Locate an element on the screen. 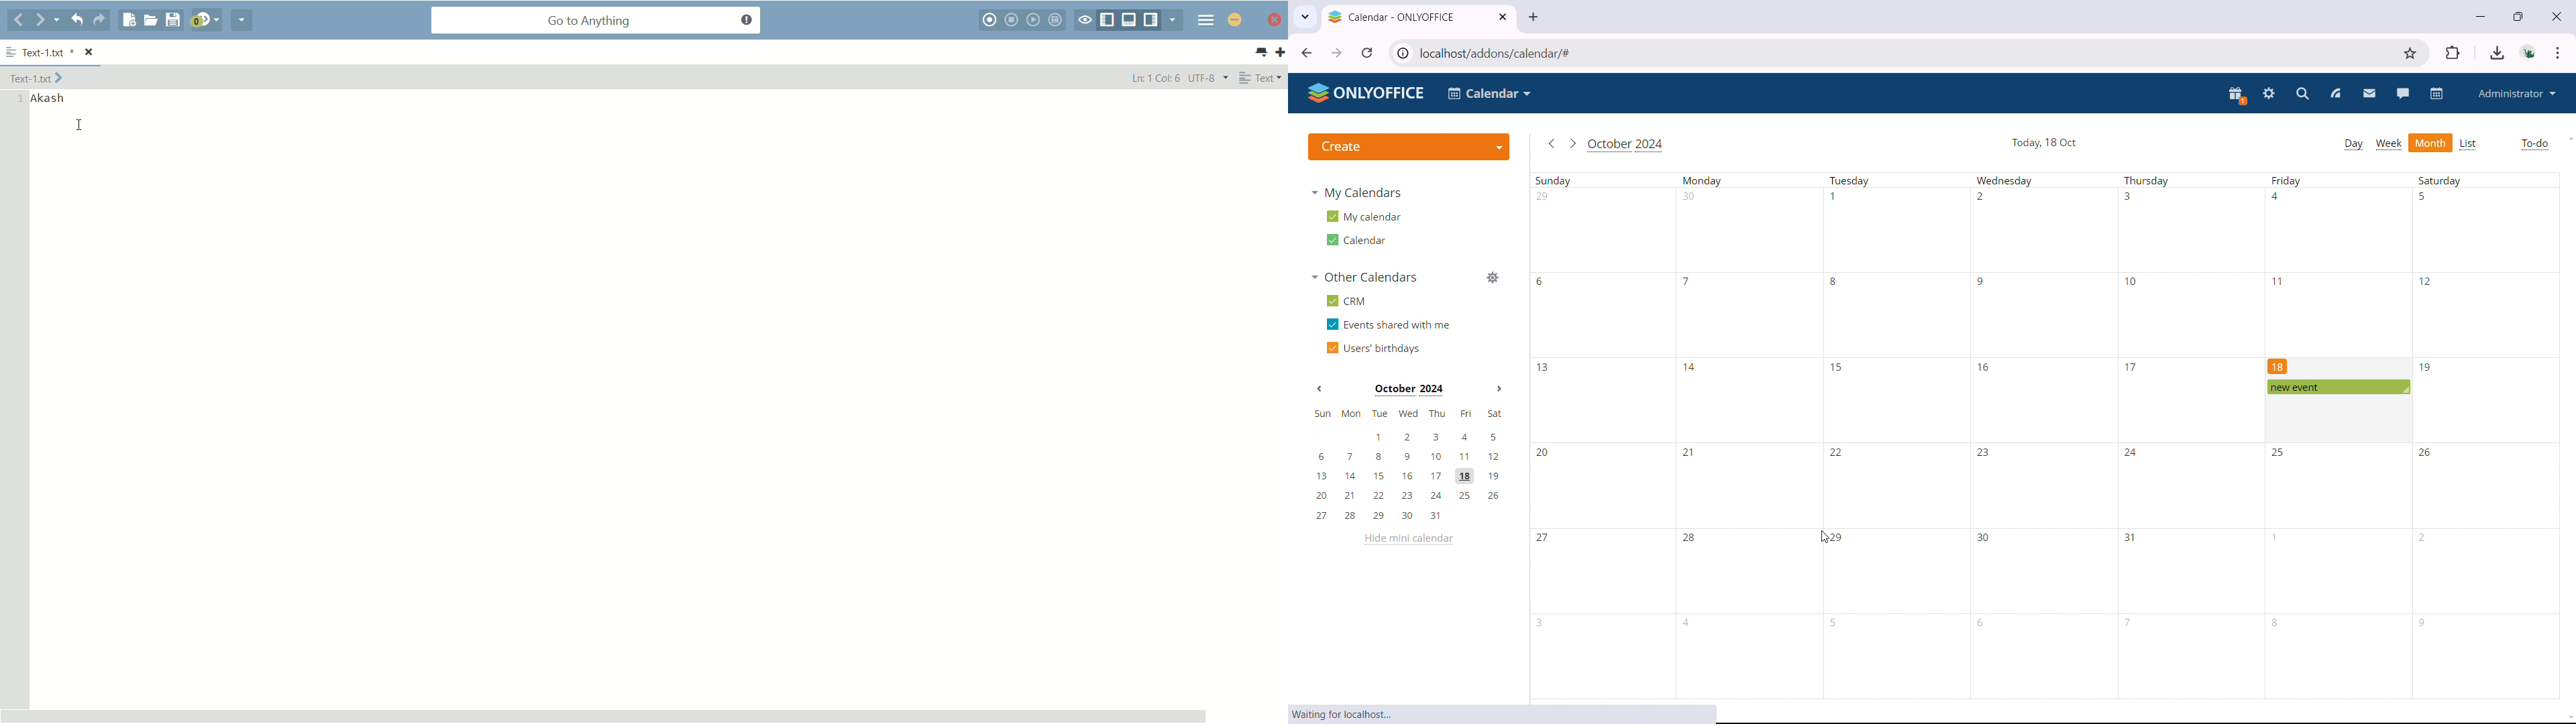 This screenshot has height=728, width=2576. 17 is located at coordinates (2131, 367).